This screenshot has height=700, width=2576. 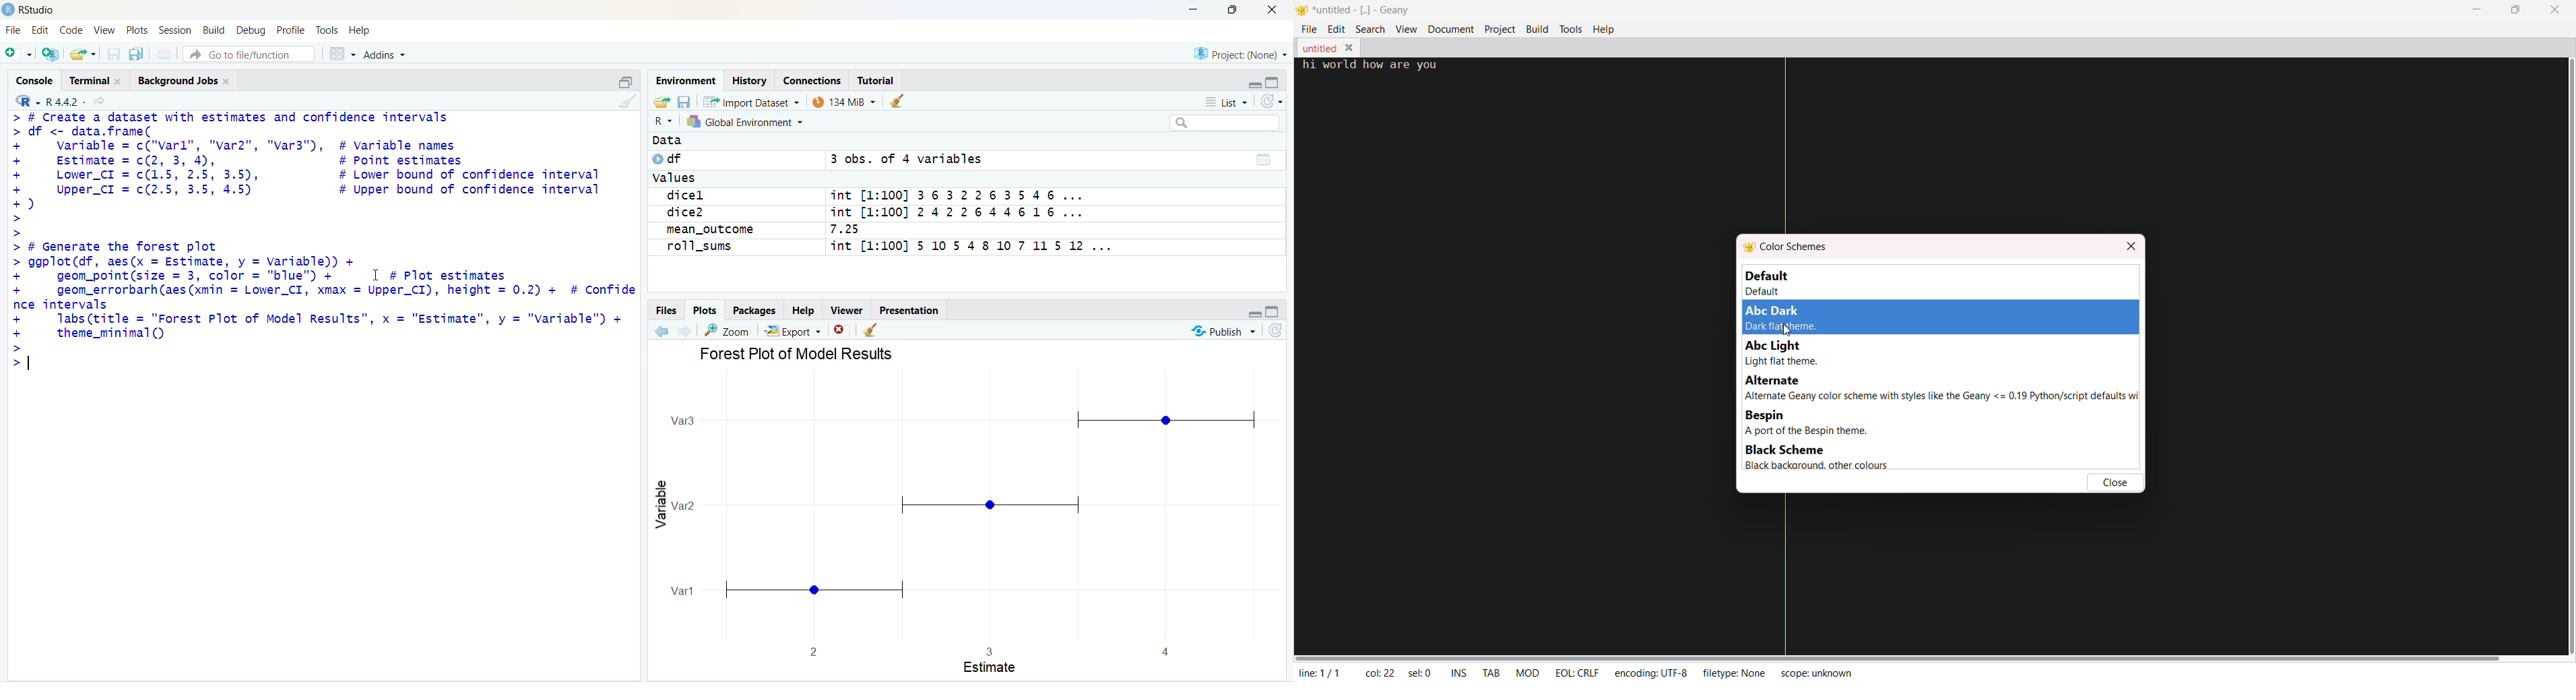 What do you see at coordinates (1460, 671) in the screenshot?
I see `ins` at bounding box center [1460, 671].